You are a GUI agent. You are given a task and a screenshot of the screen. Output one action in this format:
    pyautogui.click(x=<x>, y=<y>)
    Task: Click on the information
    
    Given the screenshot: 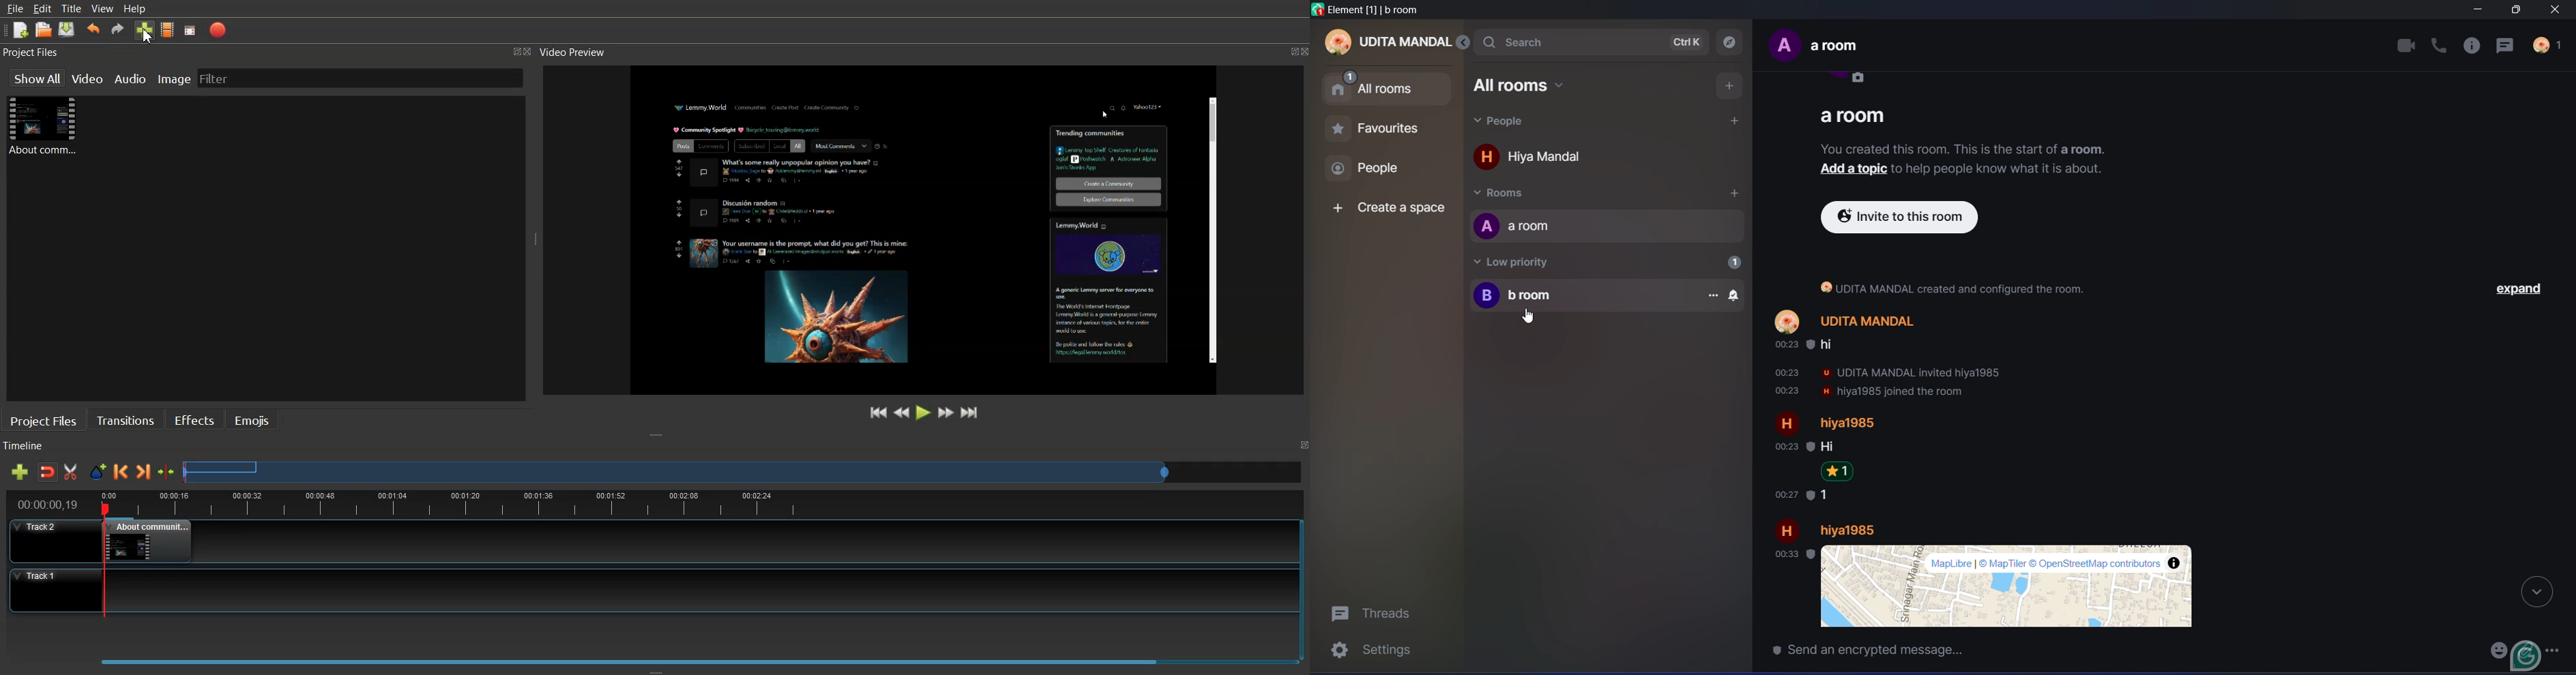 What is the action you would take?
    pyautogui.click(x=2474, y=46)
    